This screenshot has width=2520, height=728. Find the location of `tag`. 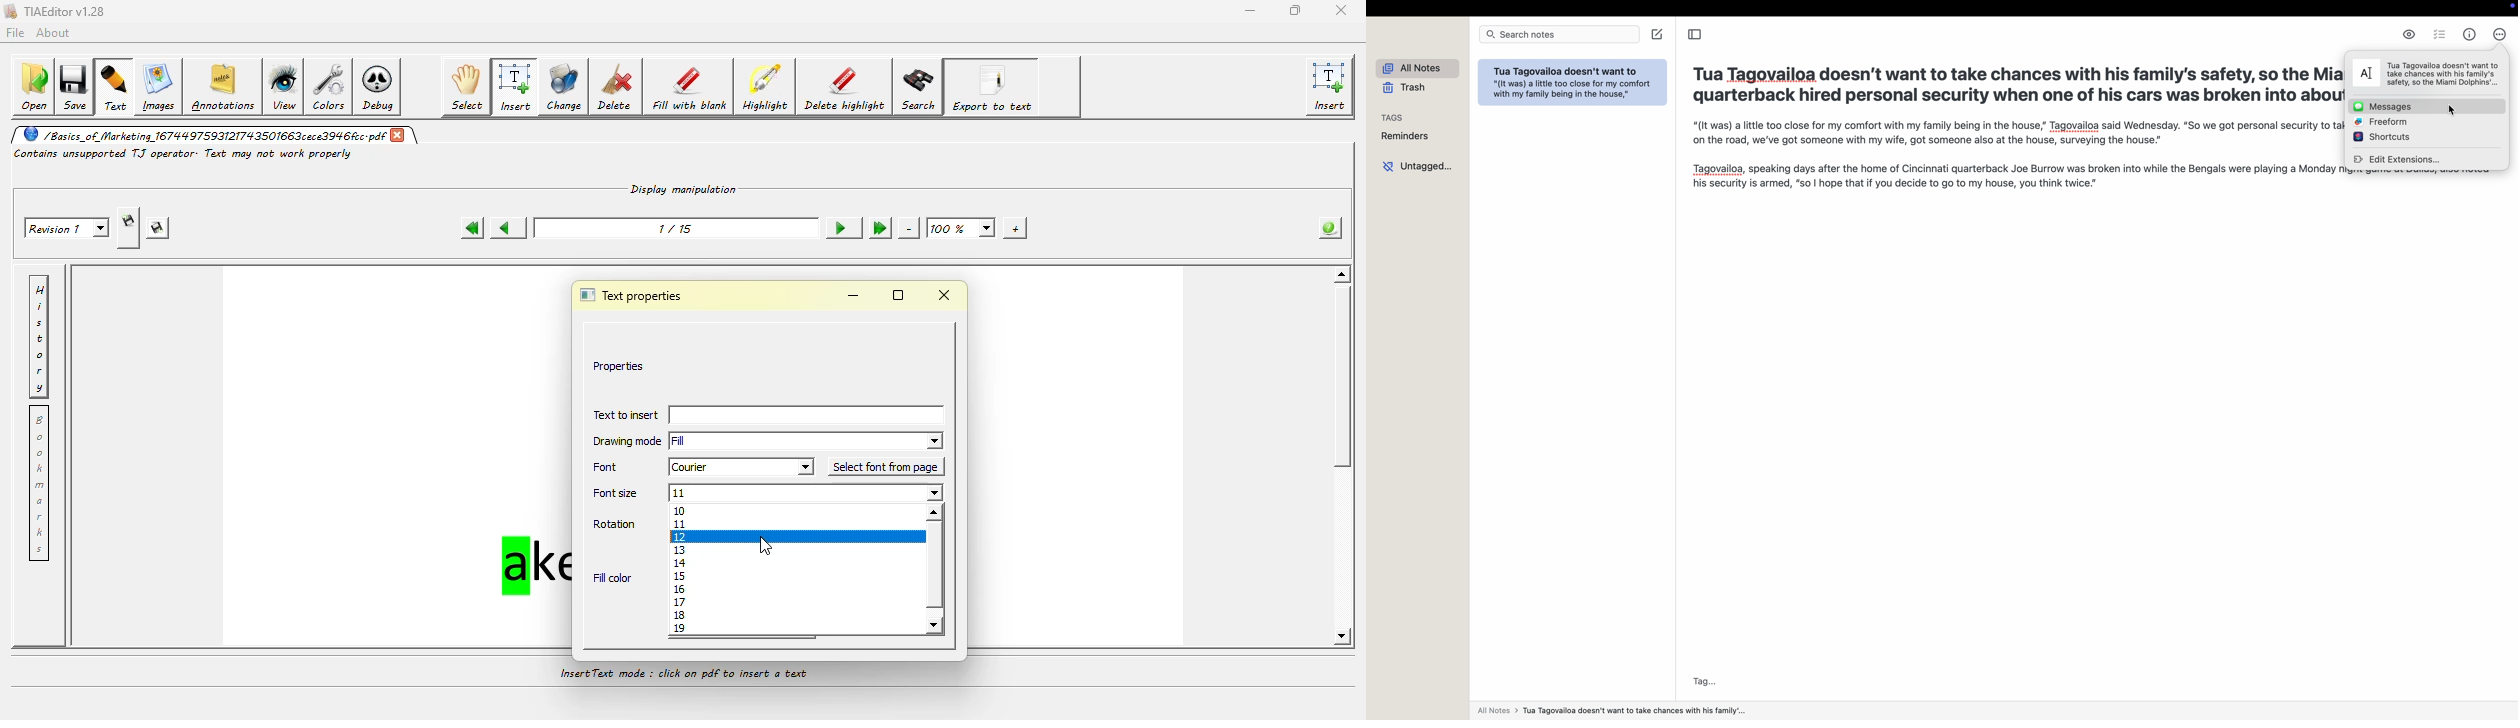

tag is located at coordinates (1705, 681).